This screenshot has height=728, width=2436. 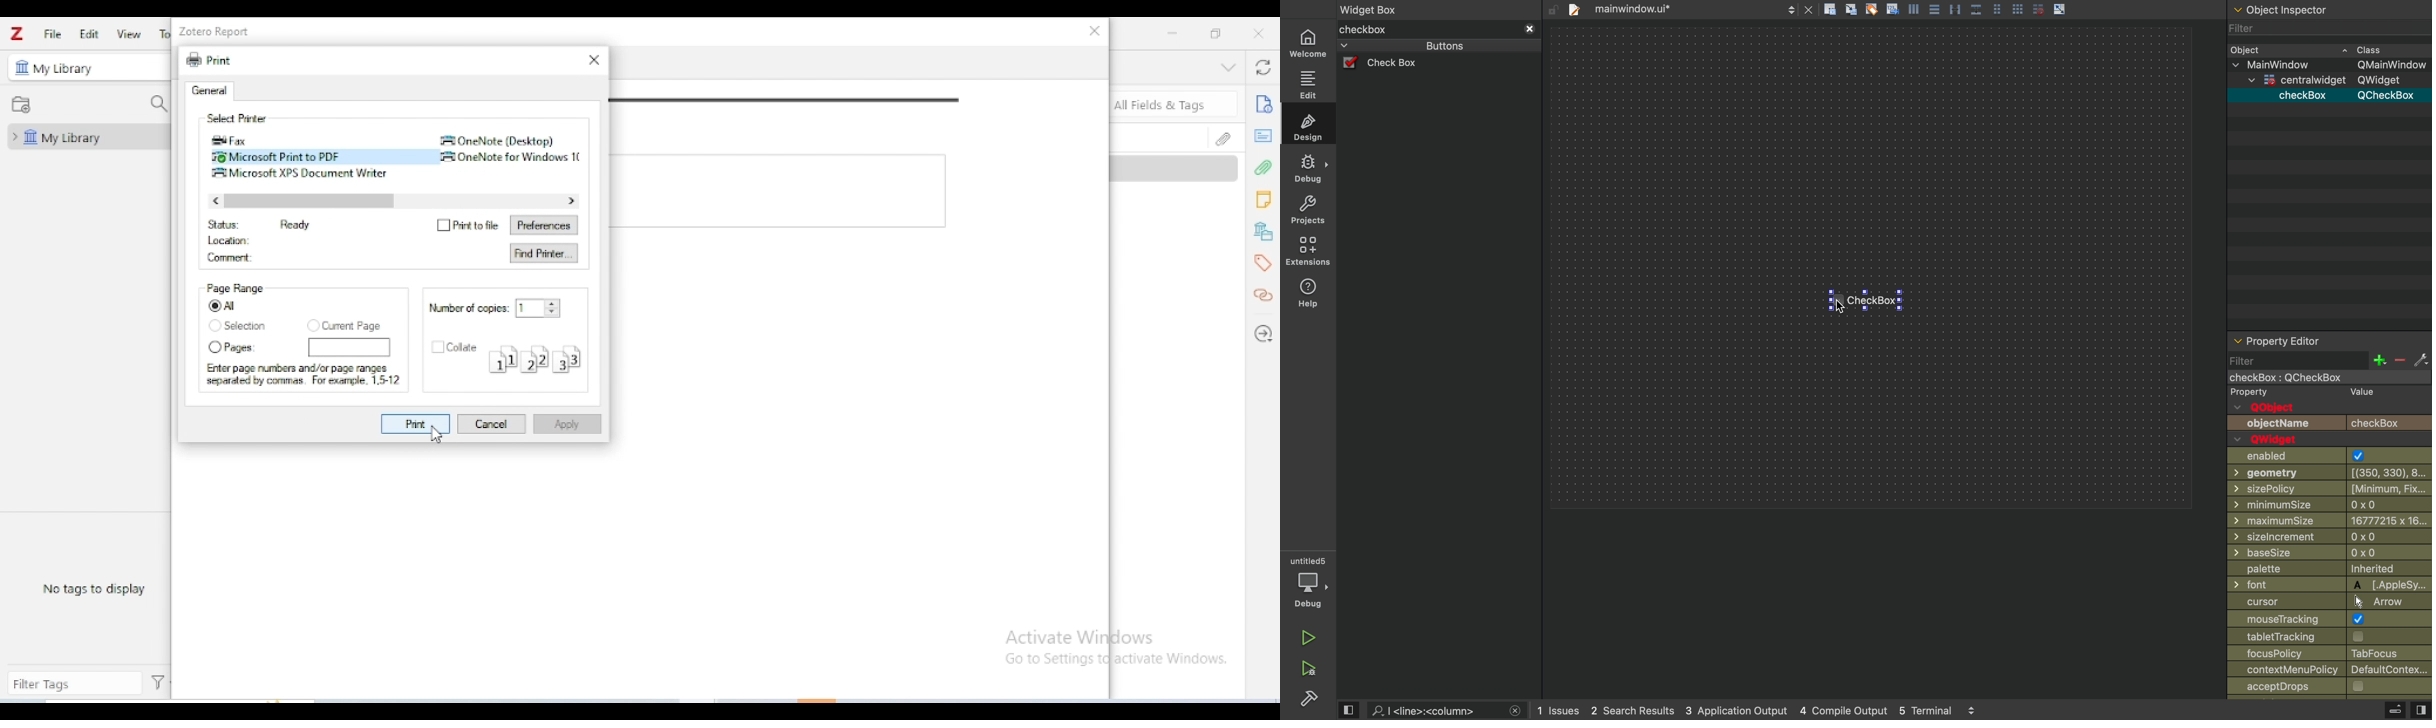 What do you see at coordinates (64, 69) in the screenshot?
I see `my library` at bounding box center [64, 69].